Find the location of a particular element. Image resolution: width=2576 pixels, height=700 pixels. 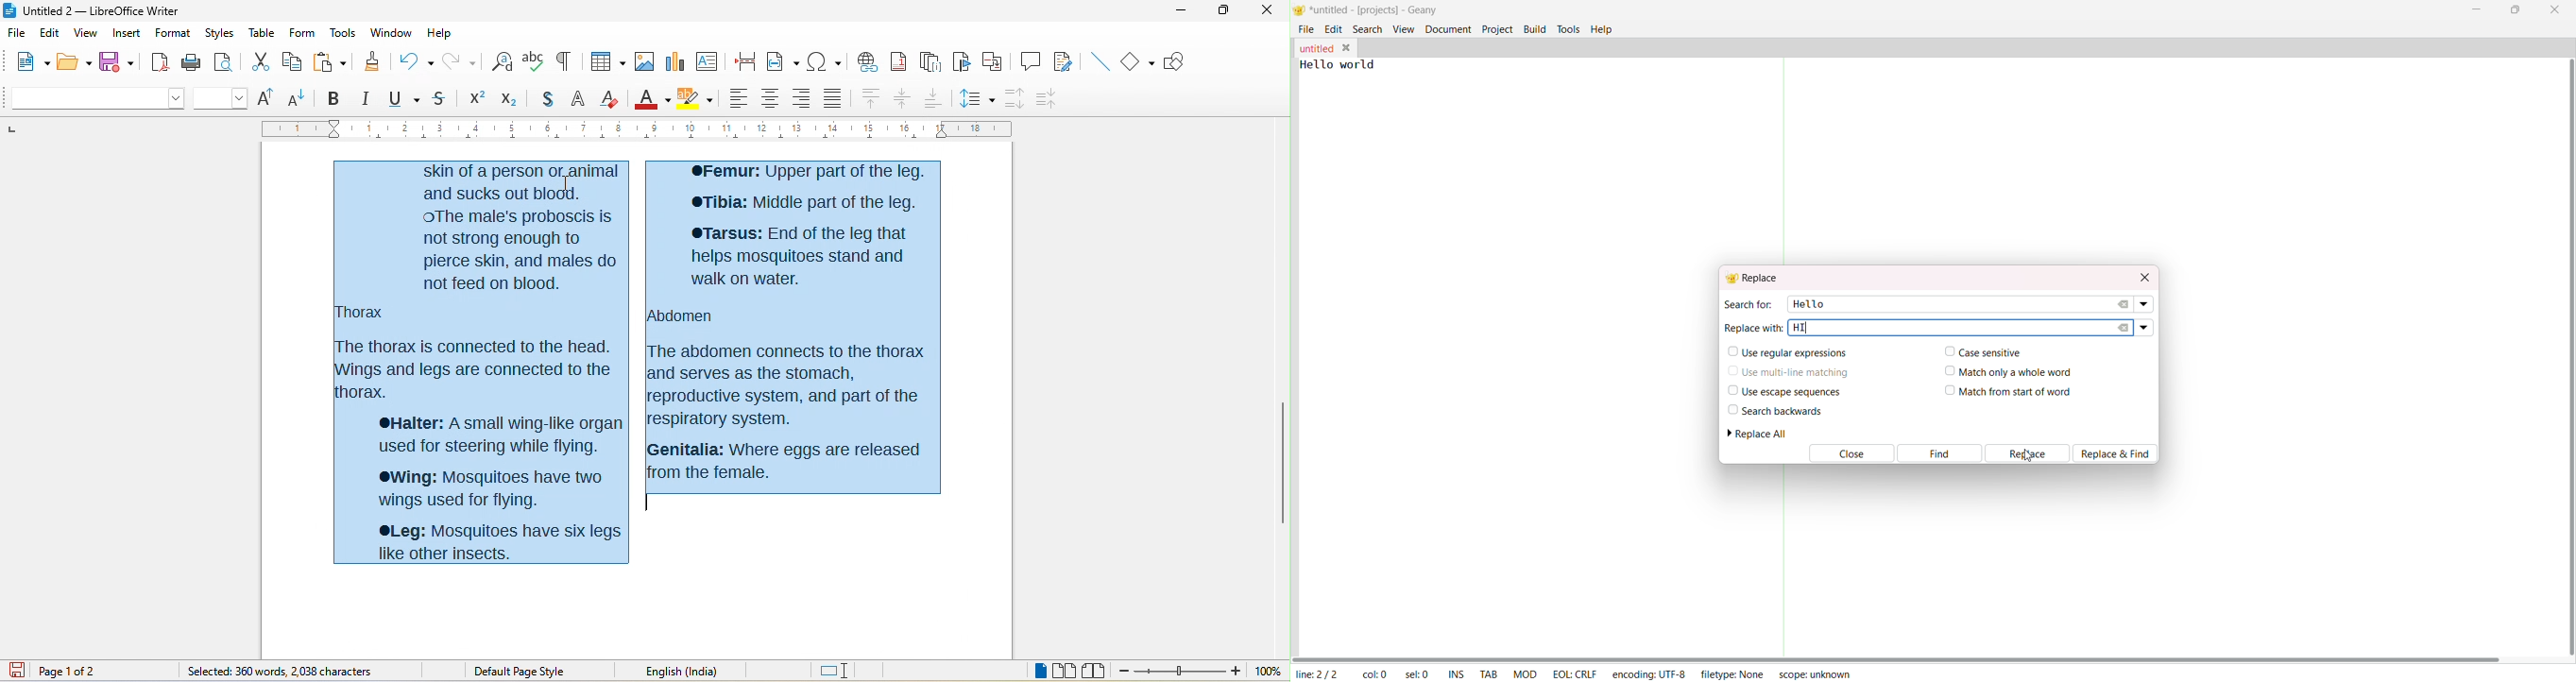

copy is located at coordinates (291, 63).